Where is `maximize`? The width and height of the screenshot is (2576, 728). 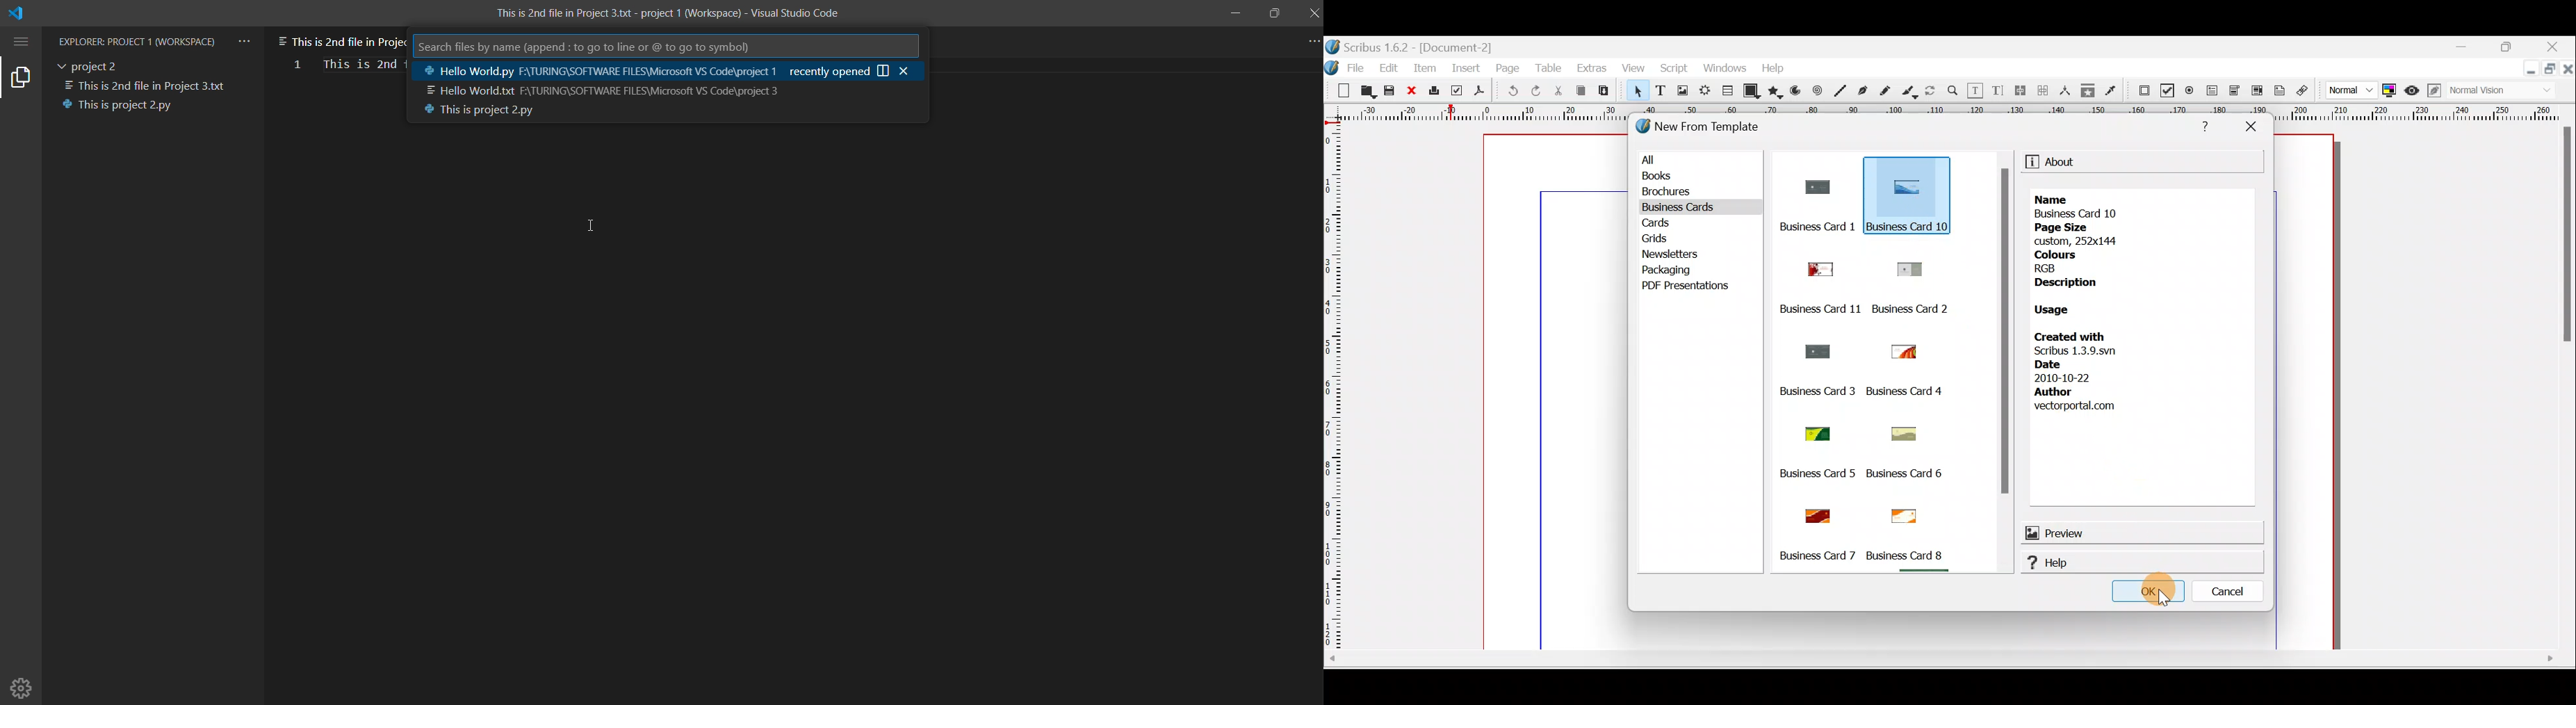 maximize is located at coordinates (1273, 10).